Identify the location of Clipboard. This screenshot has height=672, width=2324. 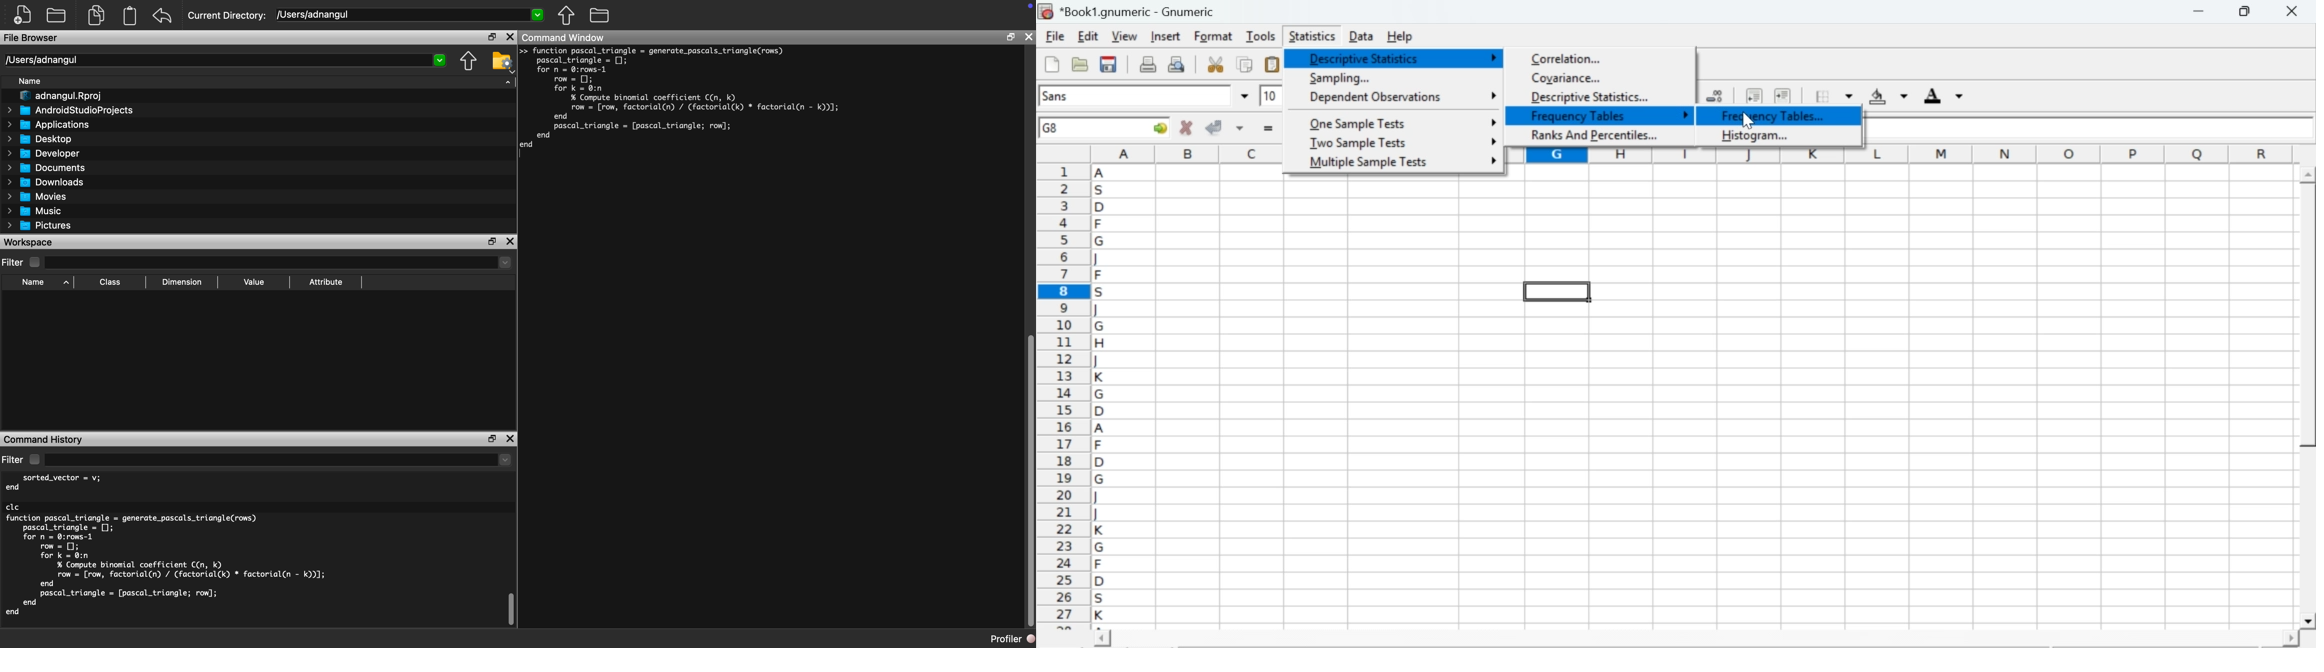
(130, 15).